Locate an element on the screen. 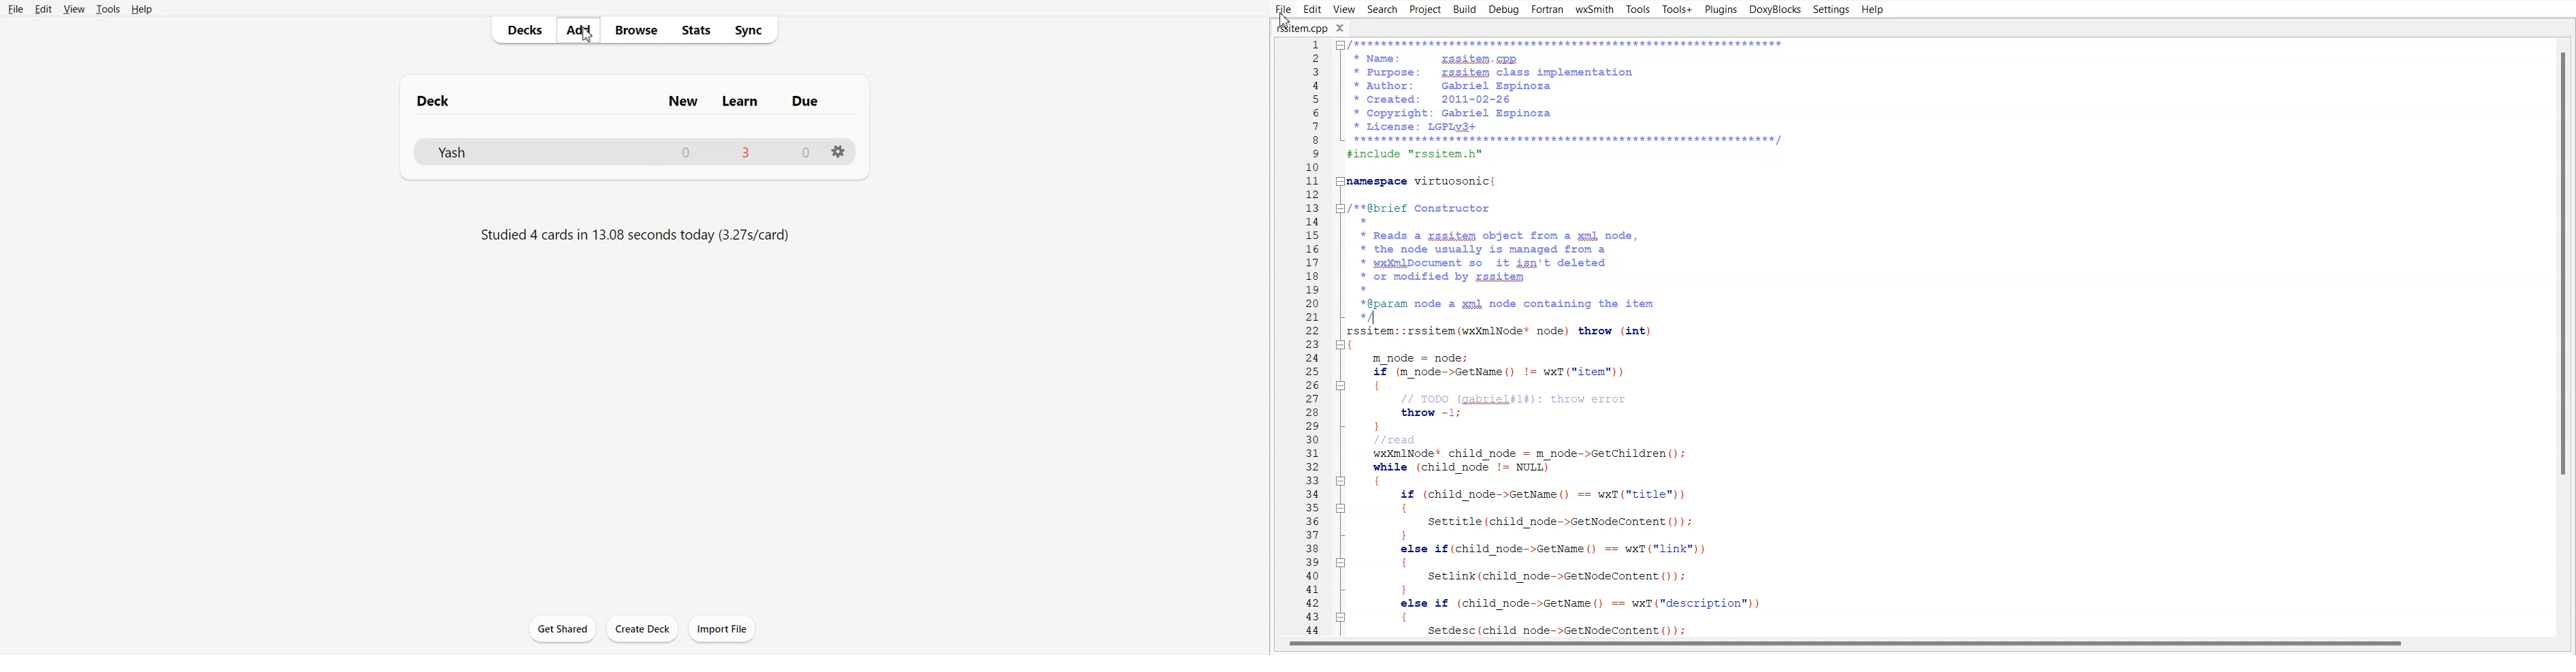 This screenshot has width=2576, height=672. Collapse is located at coordinates (1341, 385).